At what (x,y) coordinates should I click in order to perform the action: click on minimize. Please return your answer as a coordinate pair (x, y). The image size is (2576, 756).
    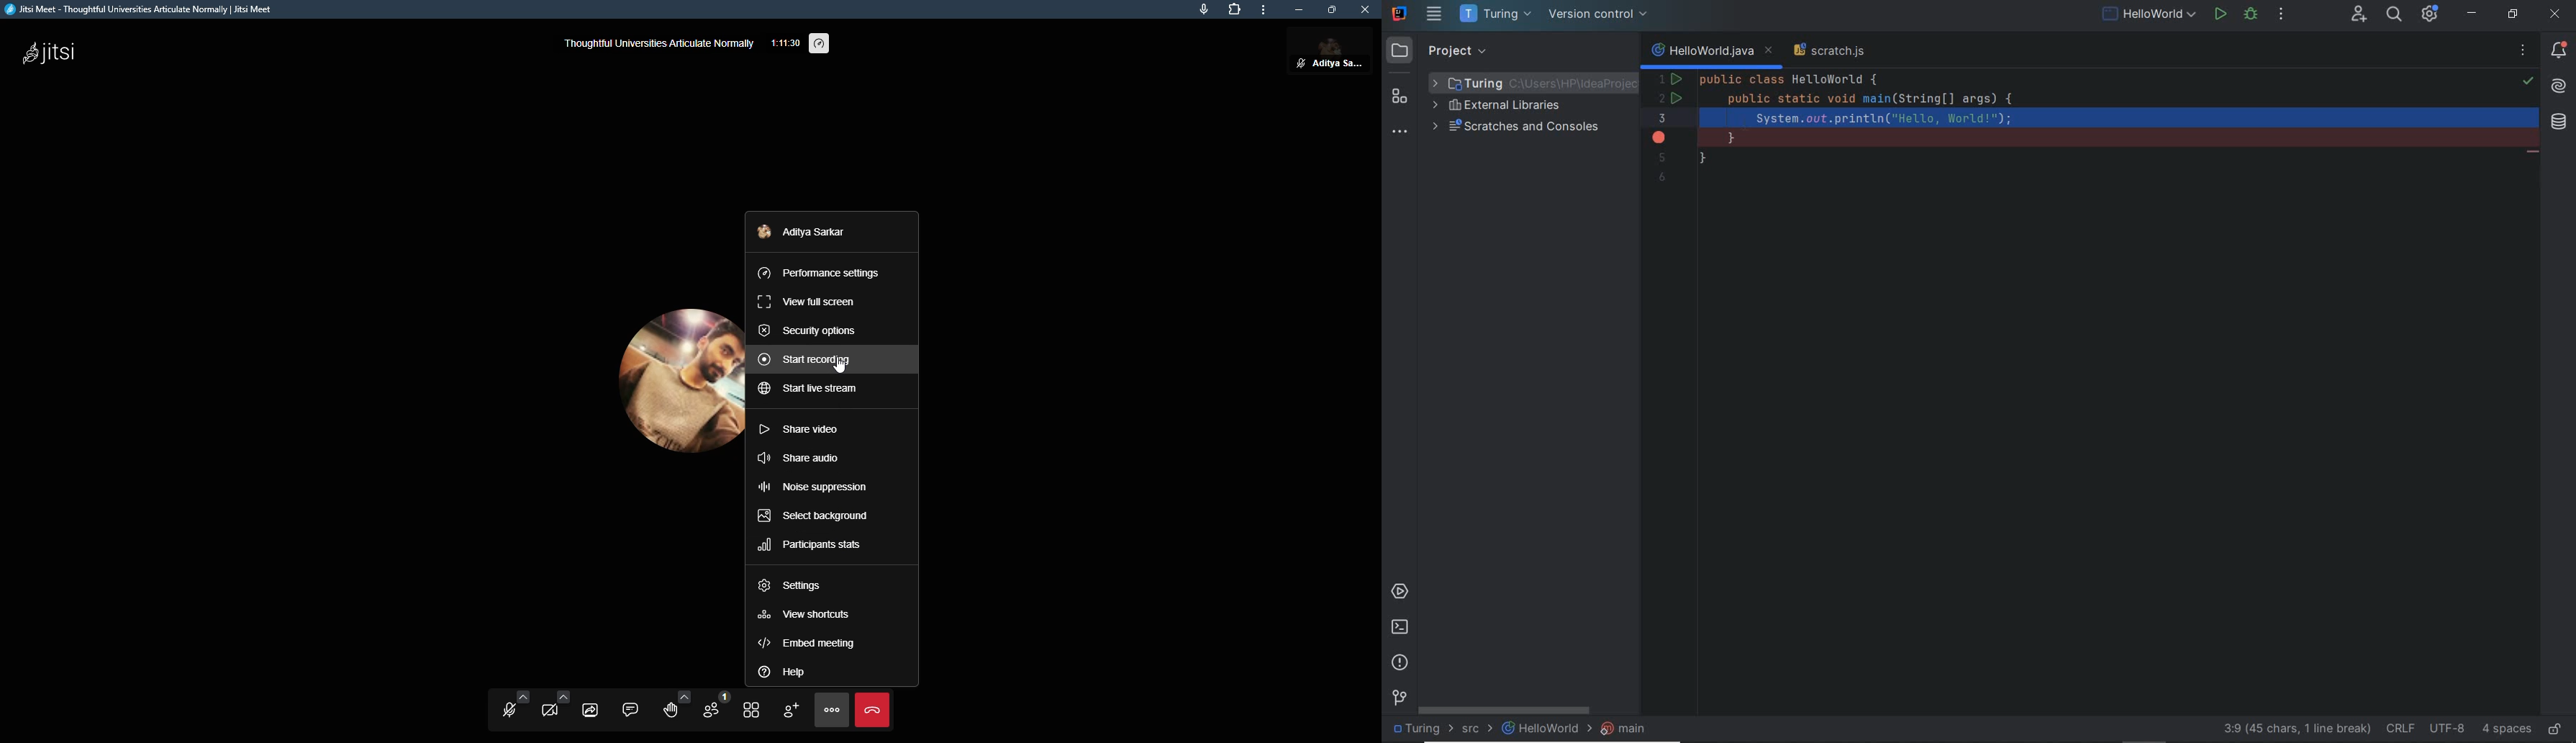
    Looking at the image, I should click on (2474, 14).